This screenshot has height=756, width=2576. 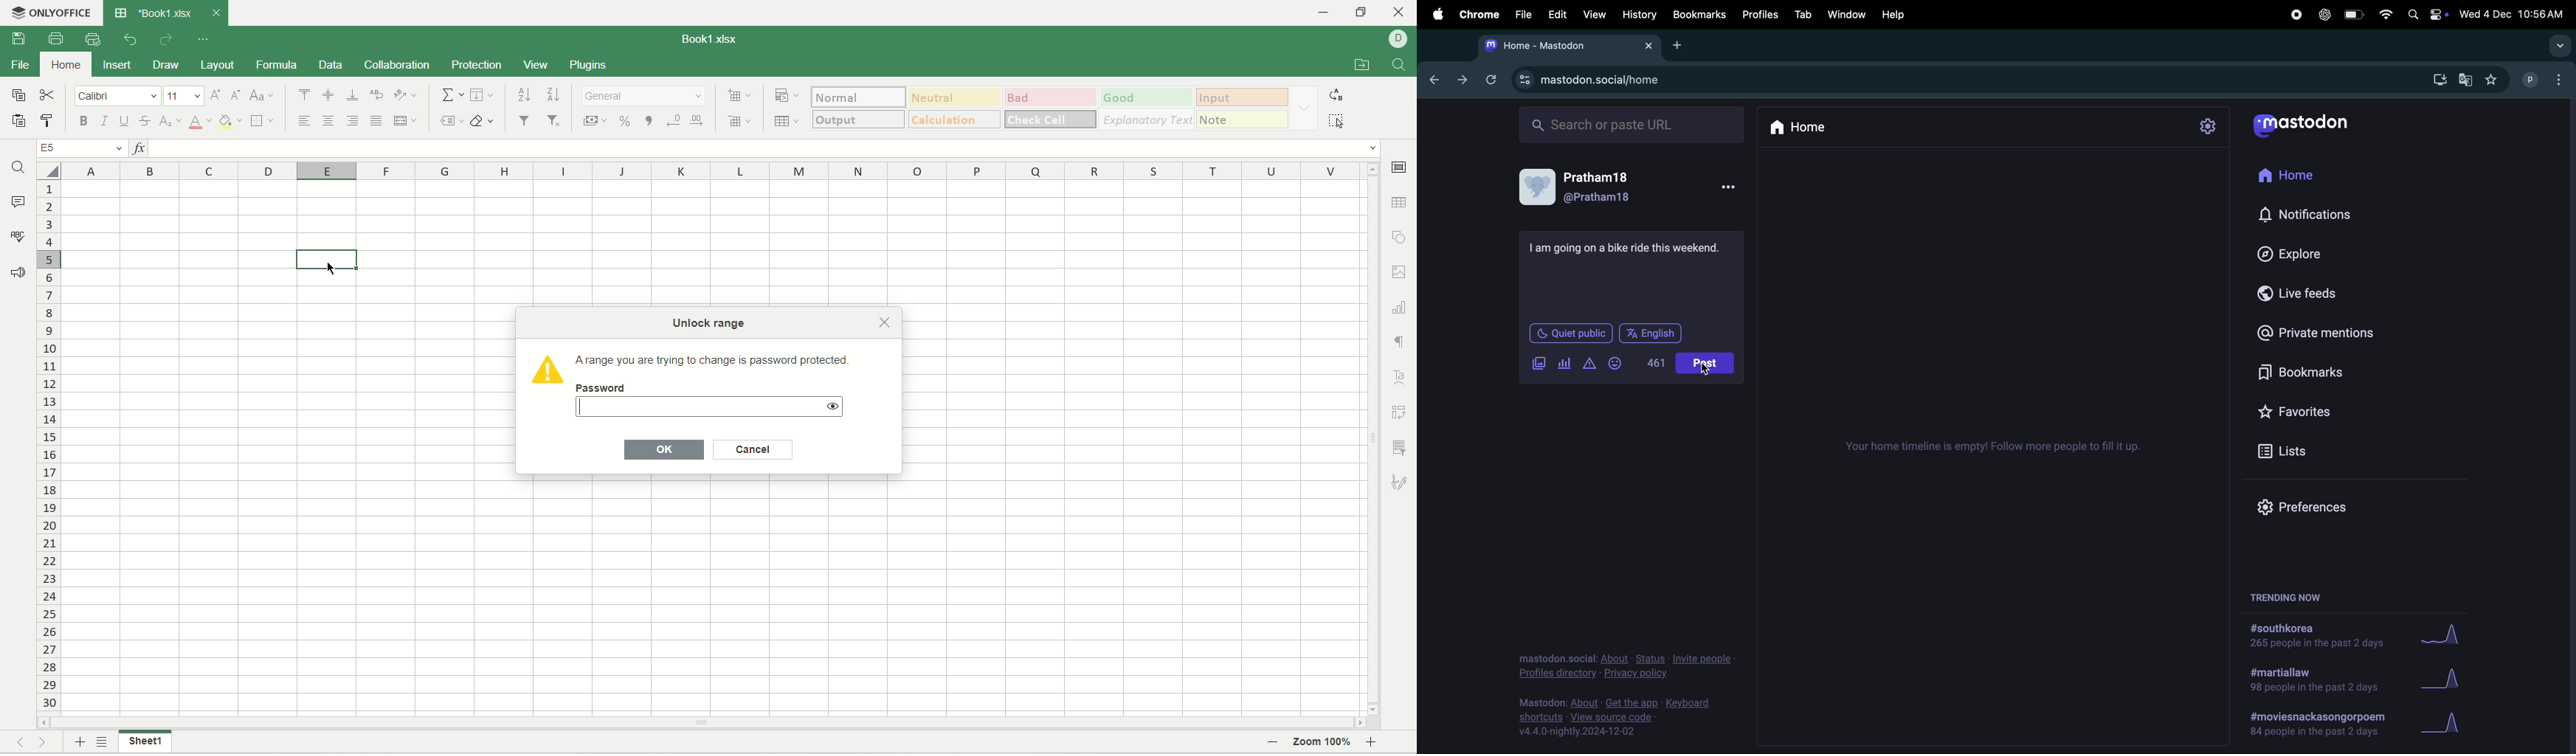 I want to click on normal, so click(x=857, y=97).